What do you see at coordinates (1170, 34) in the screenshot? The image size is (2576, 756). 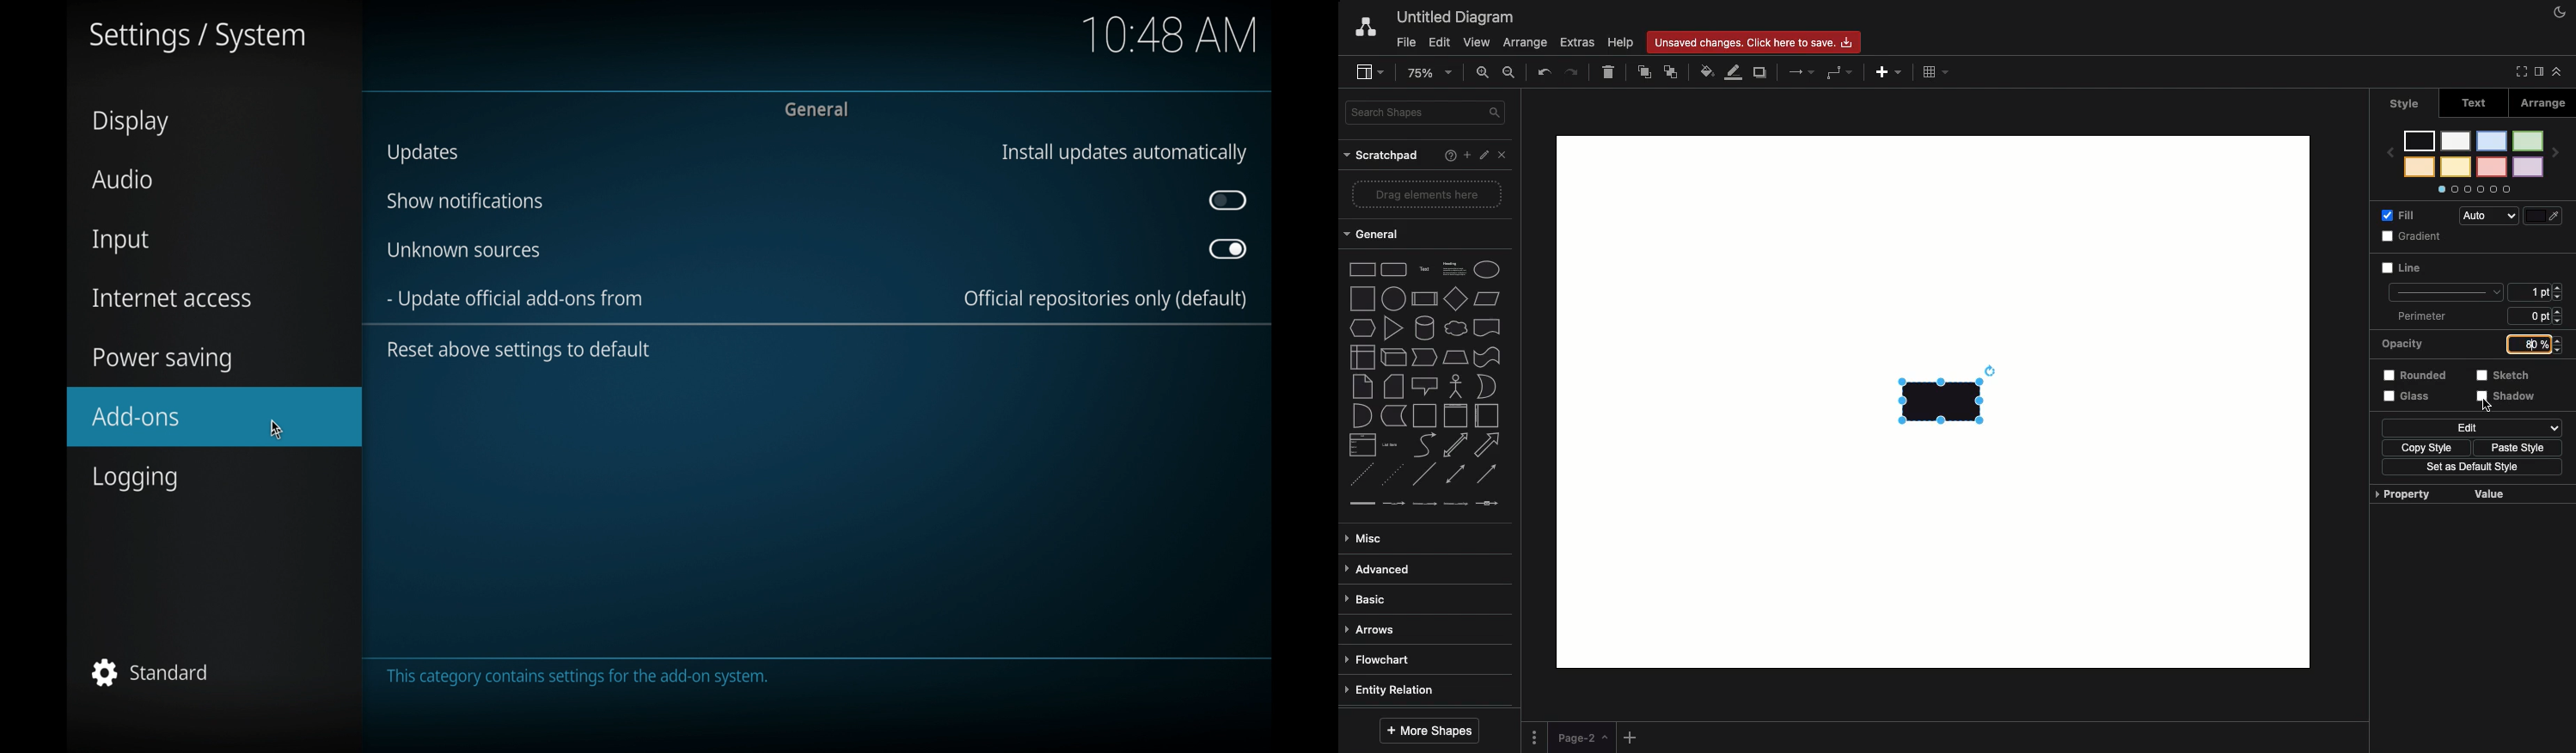 I see `10.48 am` at bounding box center [1170, 34].